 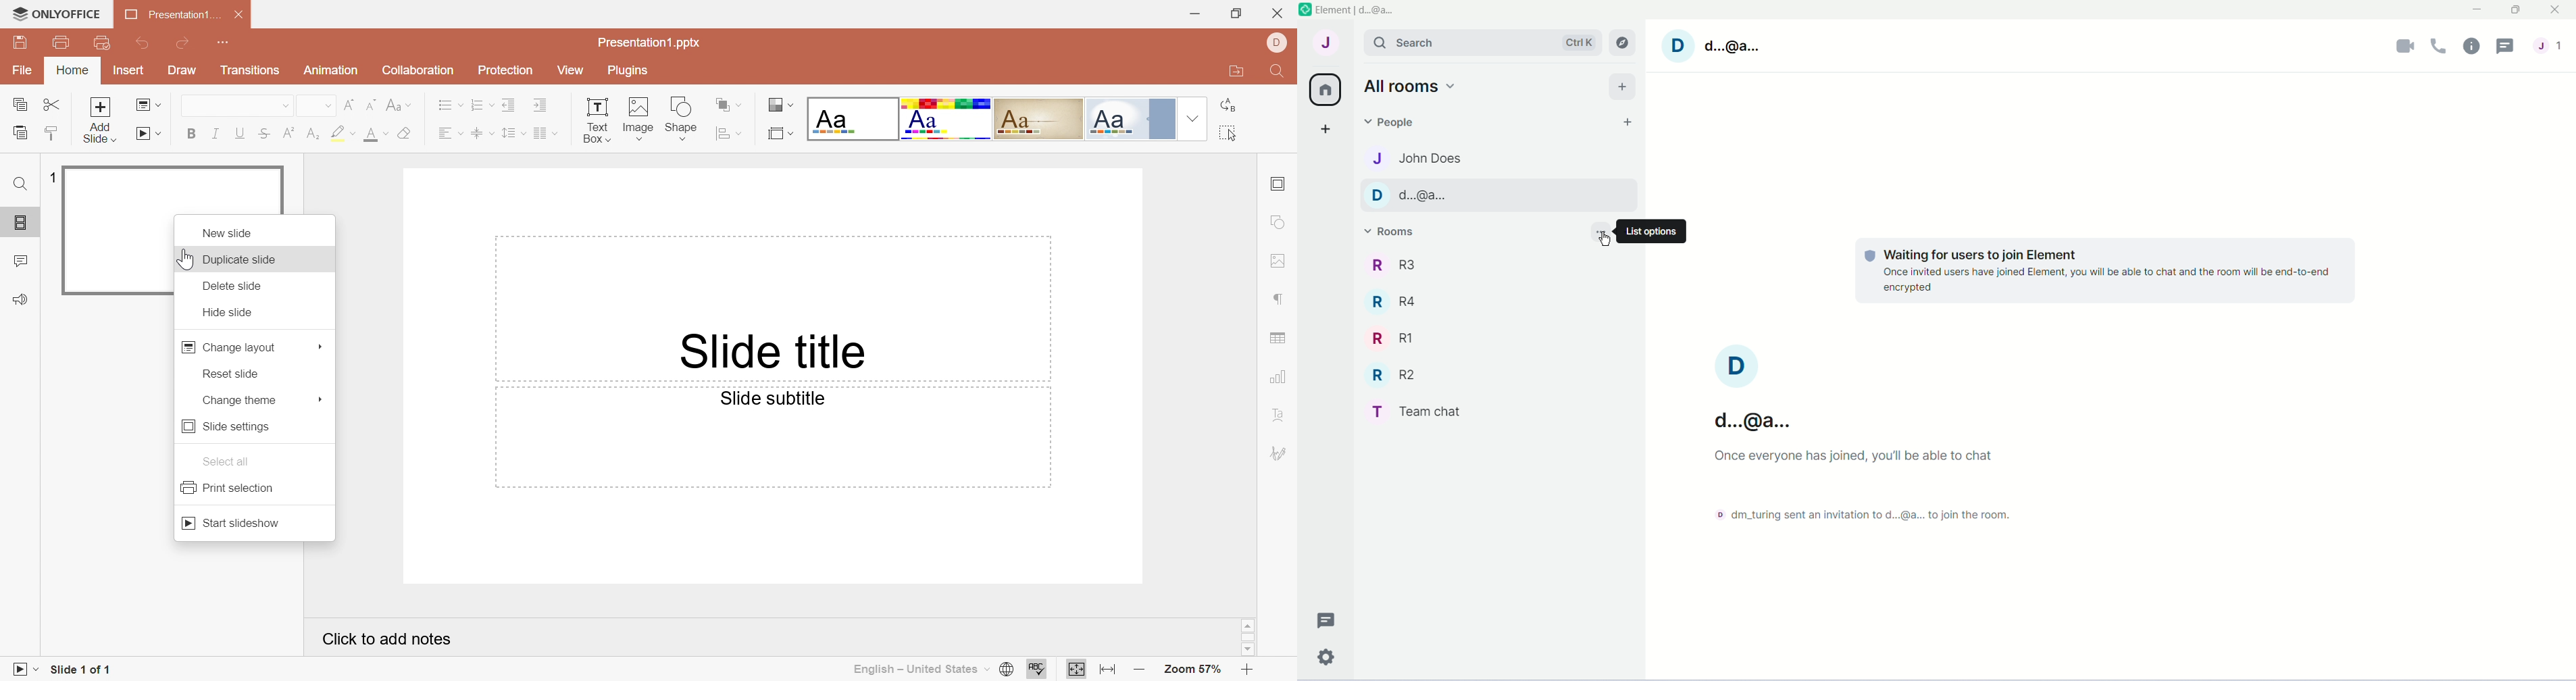 What do you see at coordinates (76, 70) in the screenshot?
I see `Home` at bounding box center [76, 70].